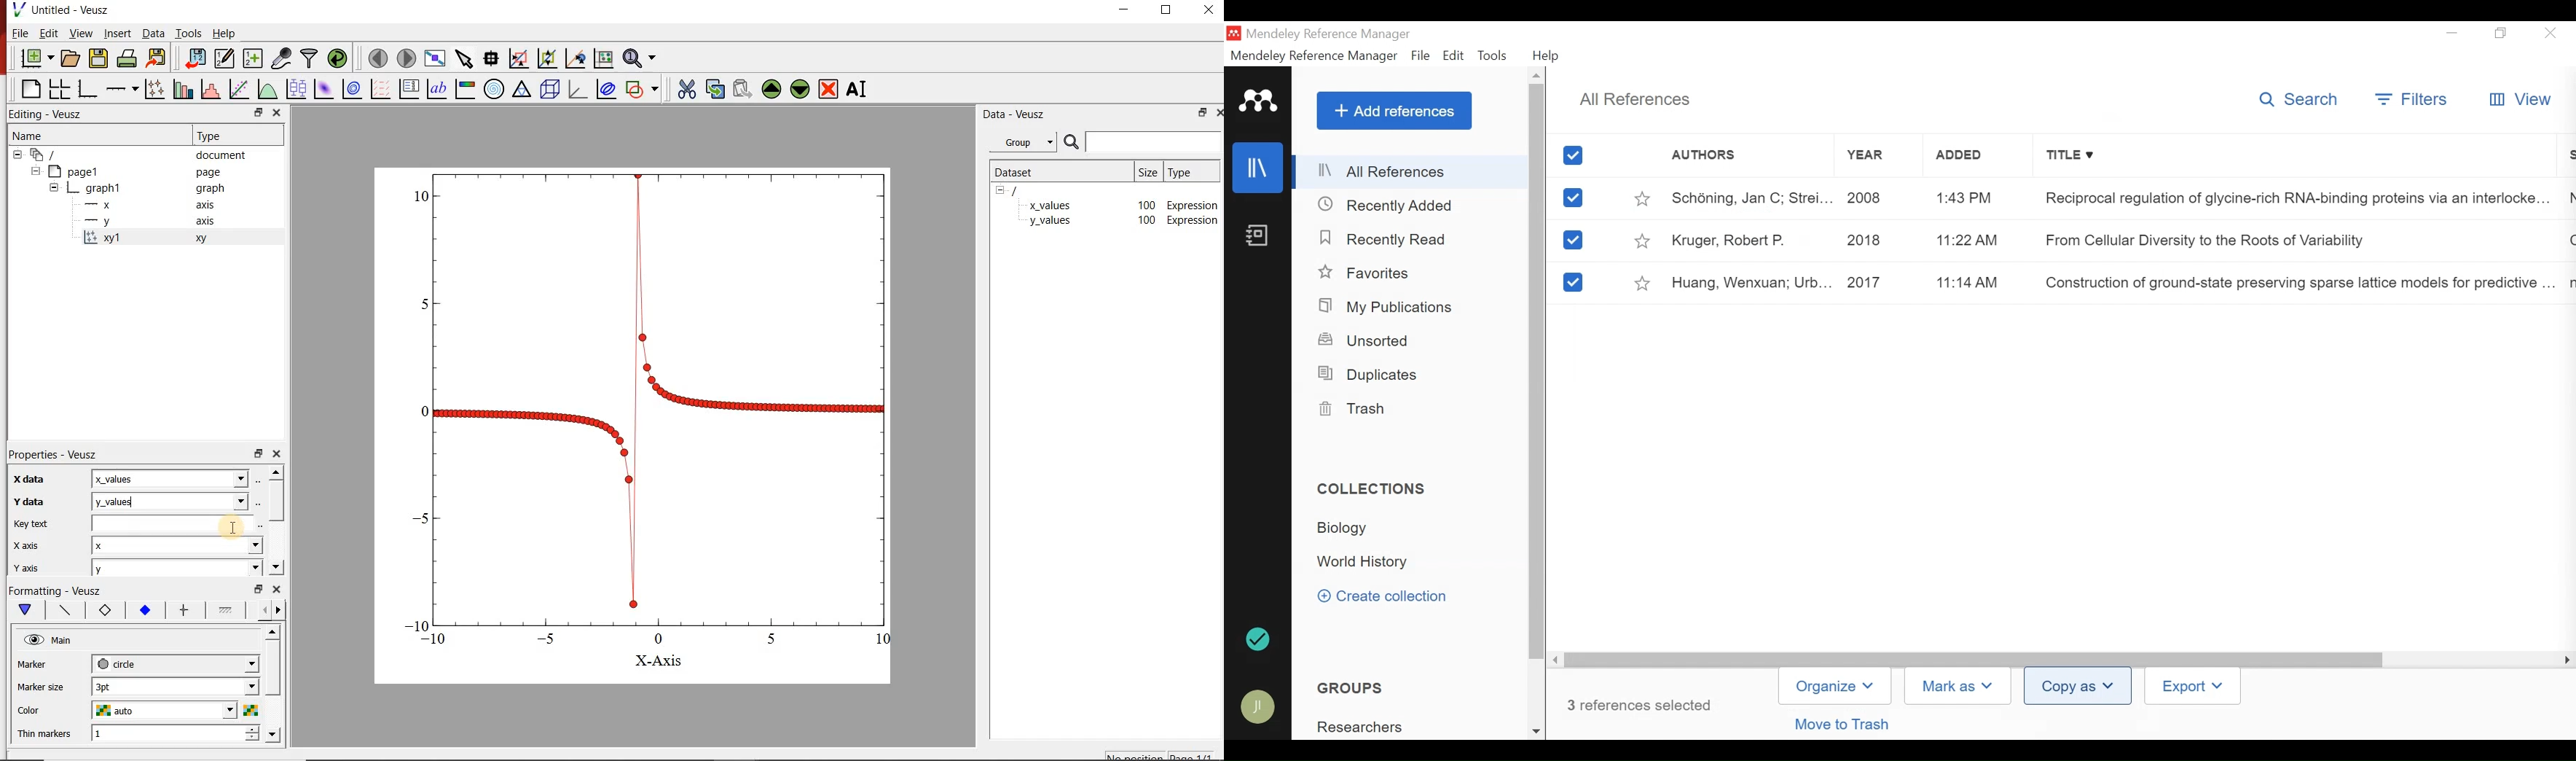 This screenshot has width=2576, height=784. What do you see at coordinates (640, 60) in the screenshot?
I see `zoom functions menu` at bounding box center [640, 60].